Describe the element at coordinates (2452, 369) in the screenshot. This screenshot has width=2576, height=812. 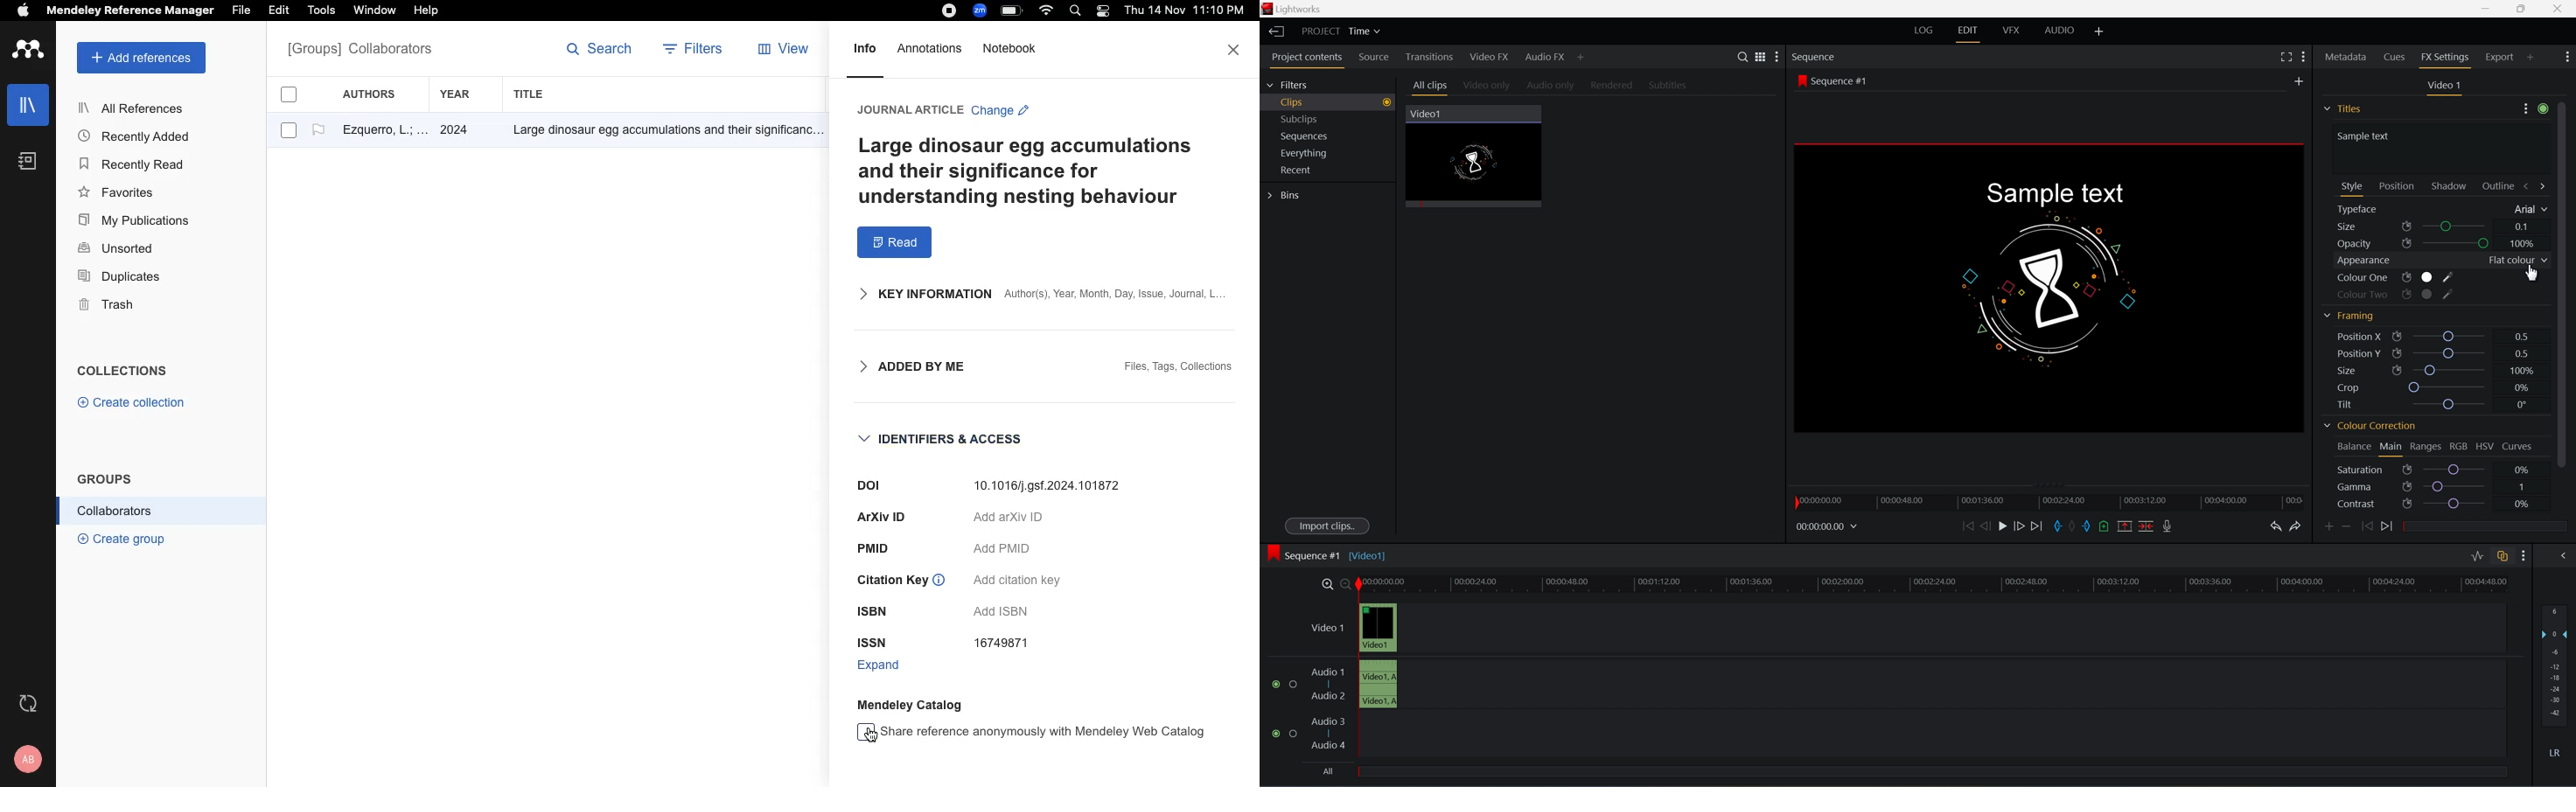
I see `slider` at that location.